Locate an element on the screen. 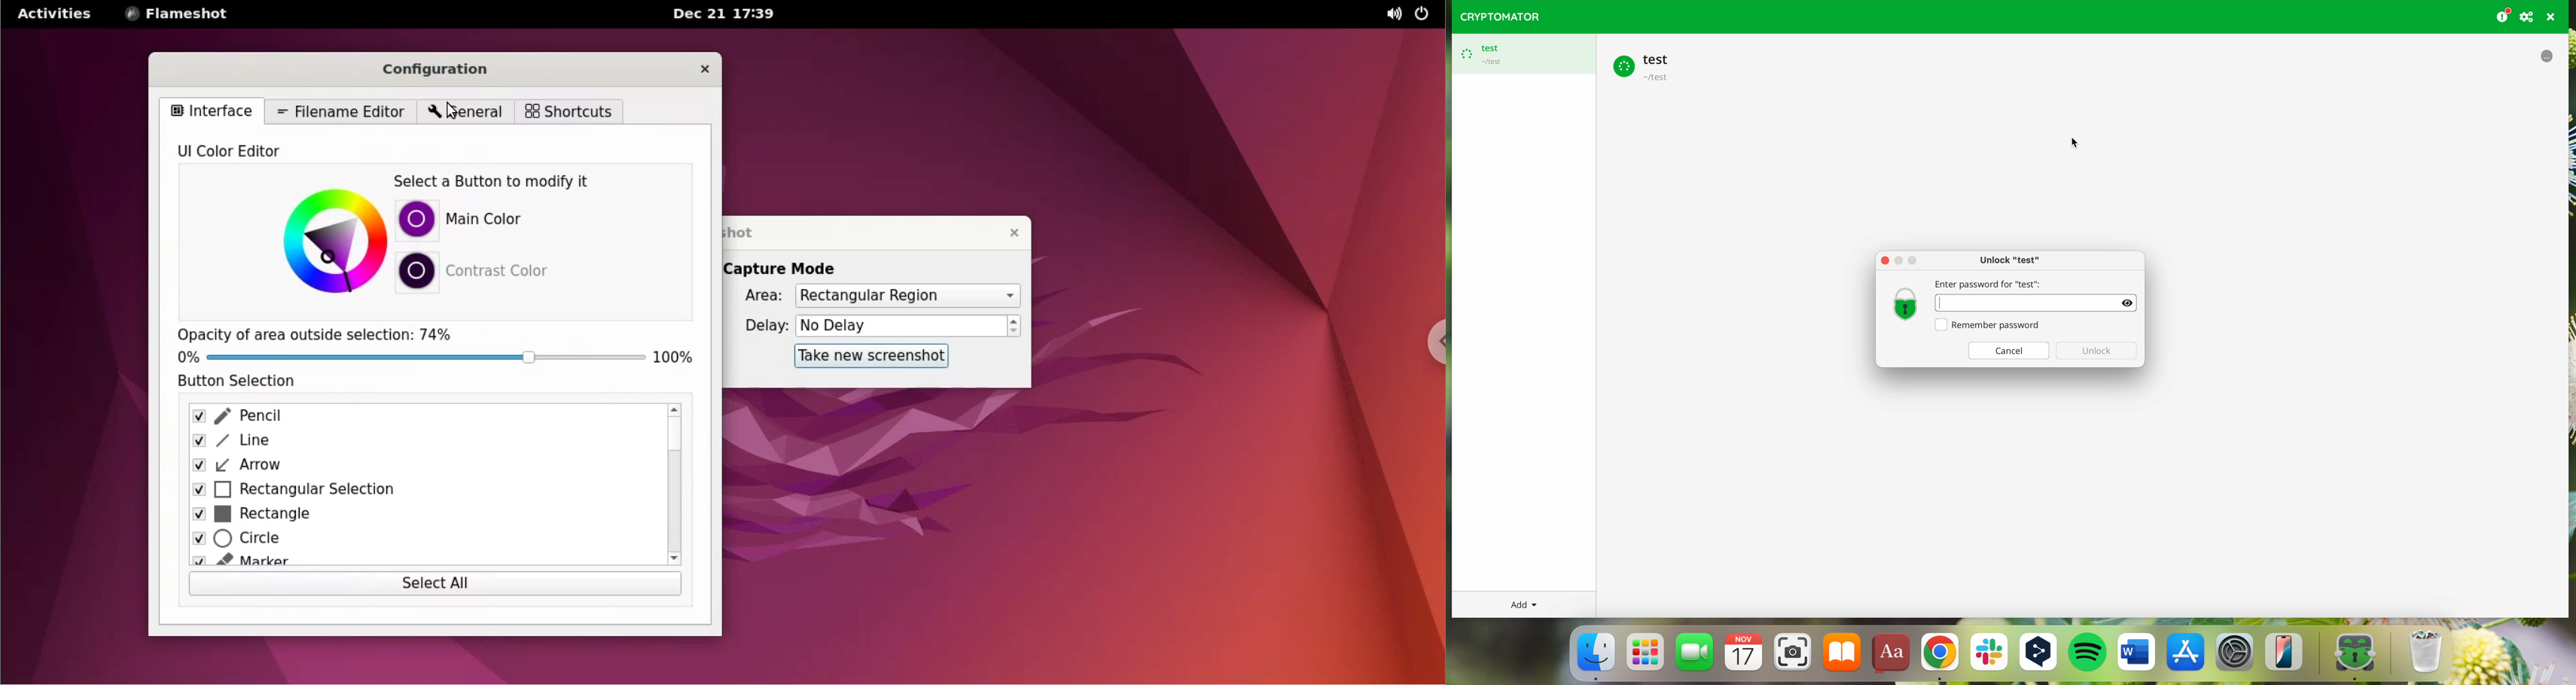  Unlock is located at coordinates (2098, 352).